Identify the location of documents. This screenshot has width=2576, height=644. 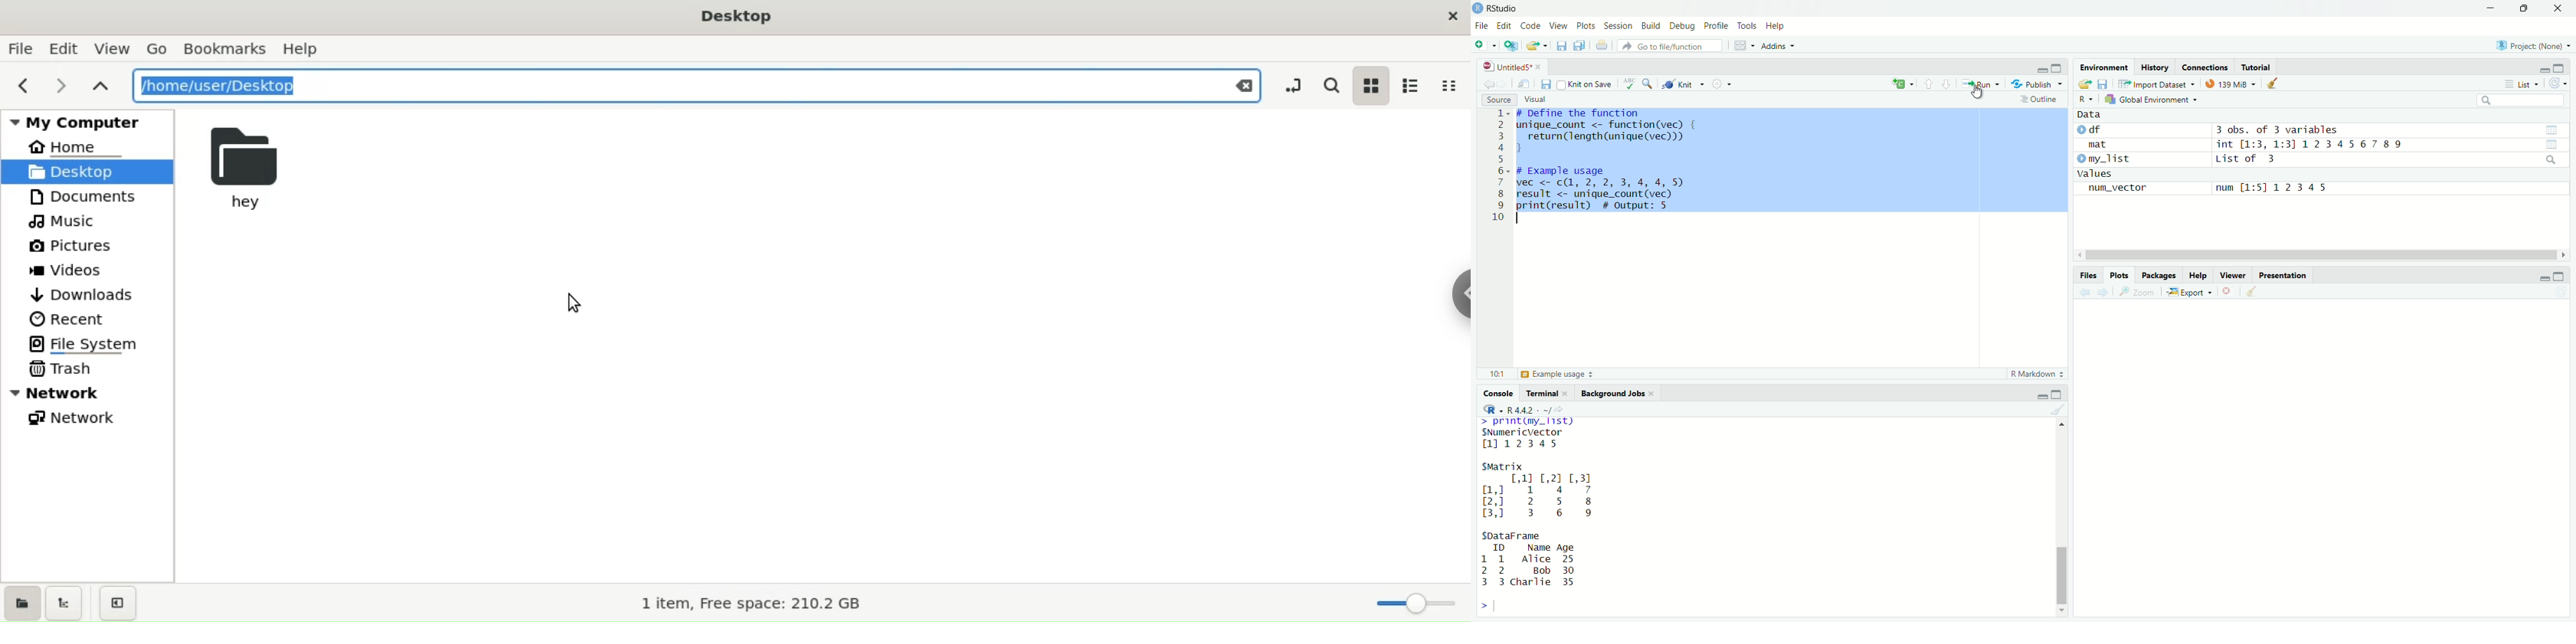
(83, 199).